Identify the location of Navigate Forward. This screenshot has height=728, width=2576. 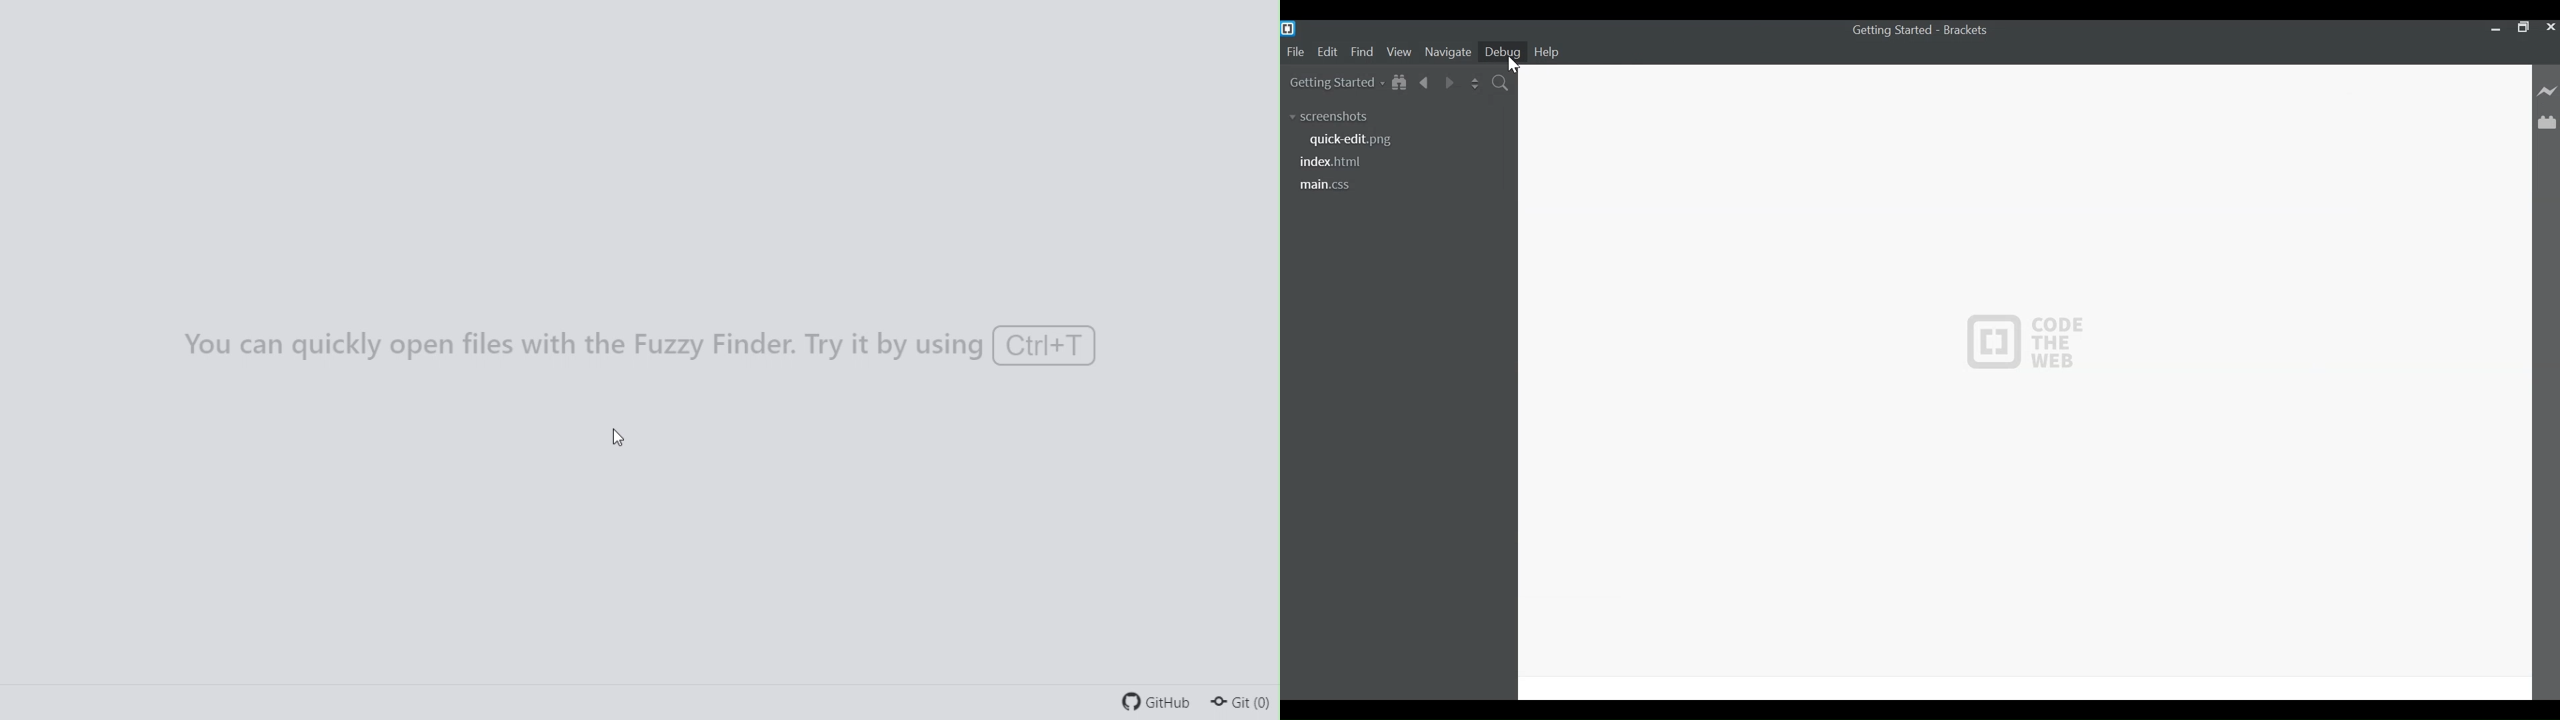
(1449, 83).